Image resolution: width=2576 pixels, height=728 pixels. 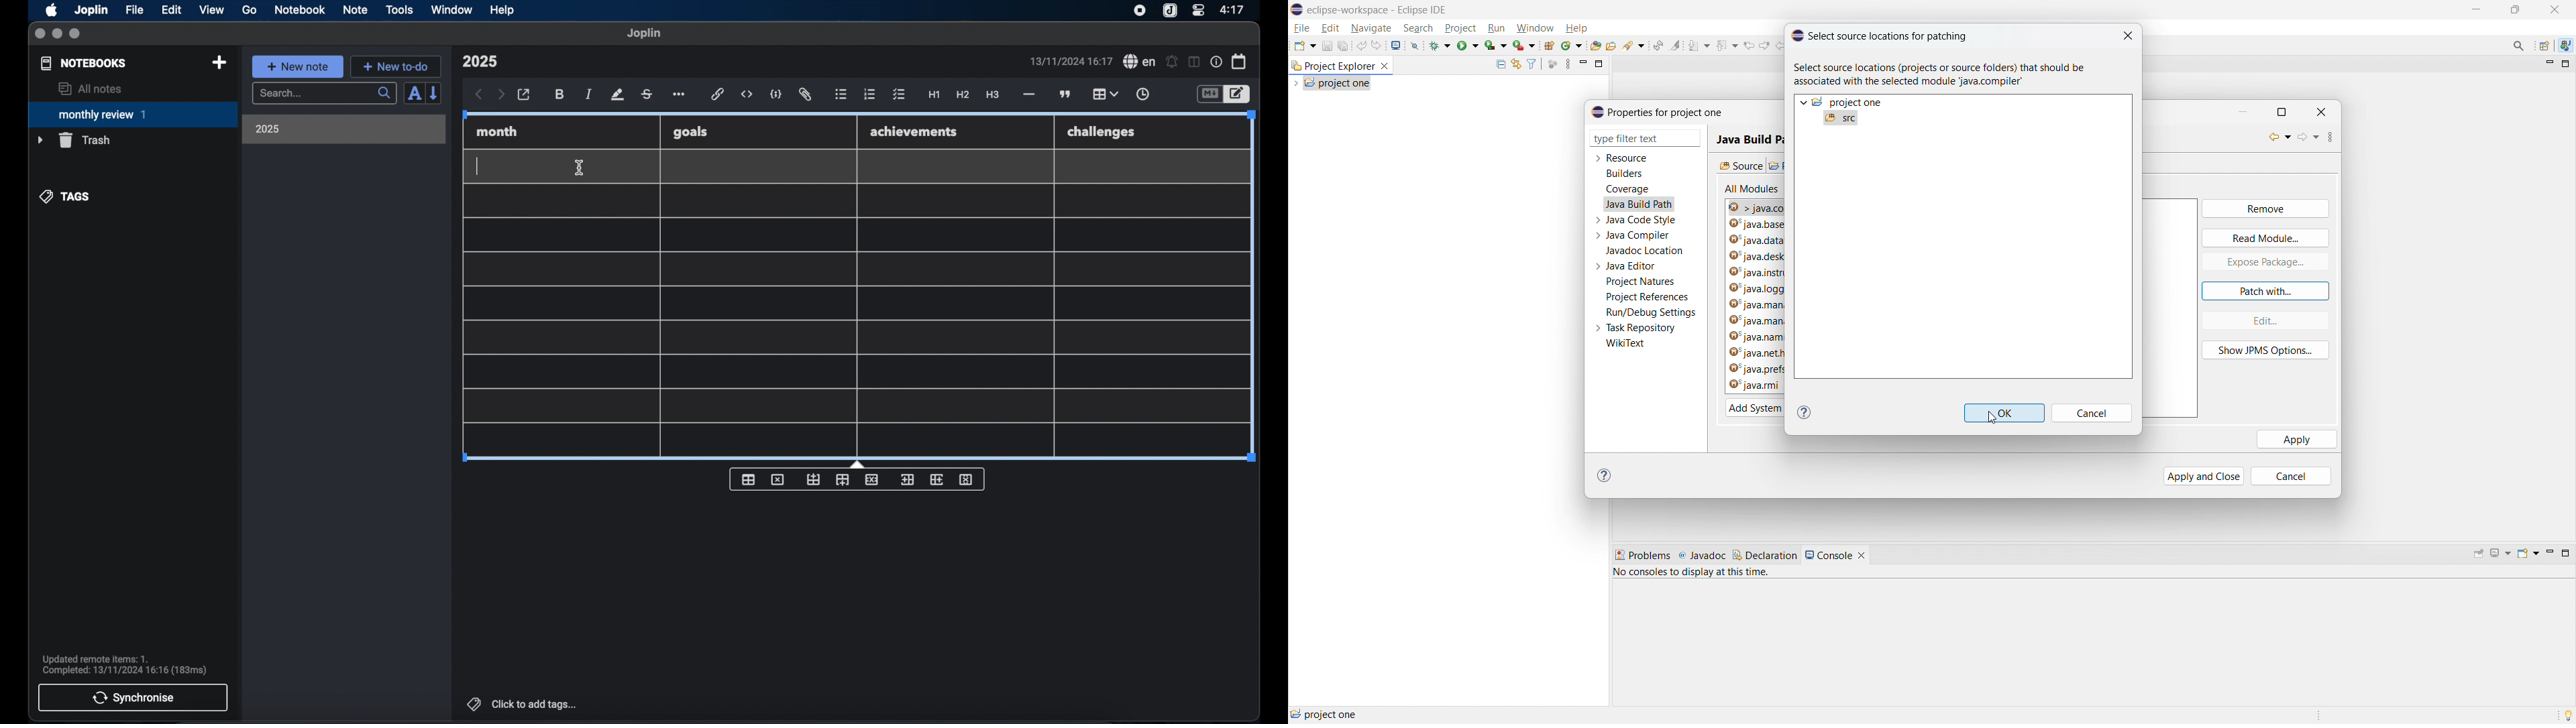 I want to click on date, so click(x=1071, y=61).